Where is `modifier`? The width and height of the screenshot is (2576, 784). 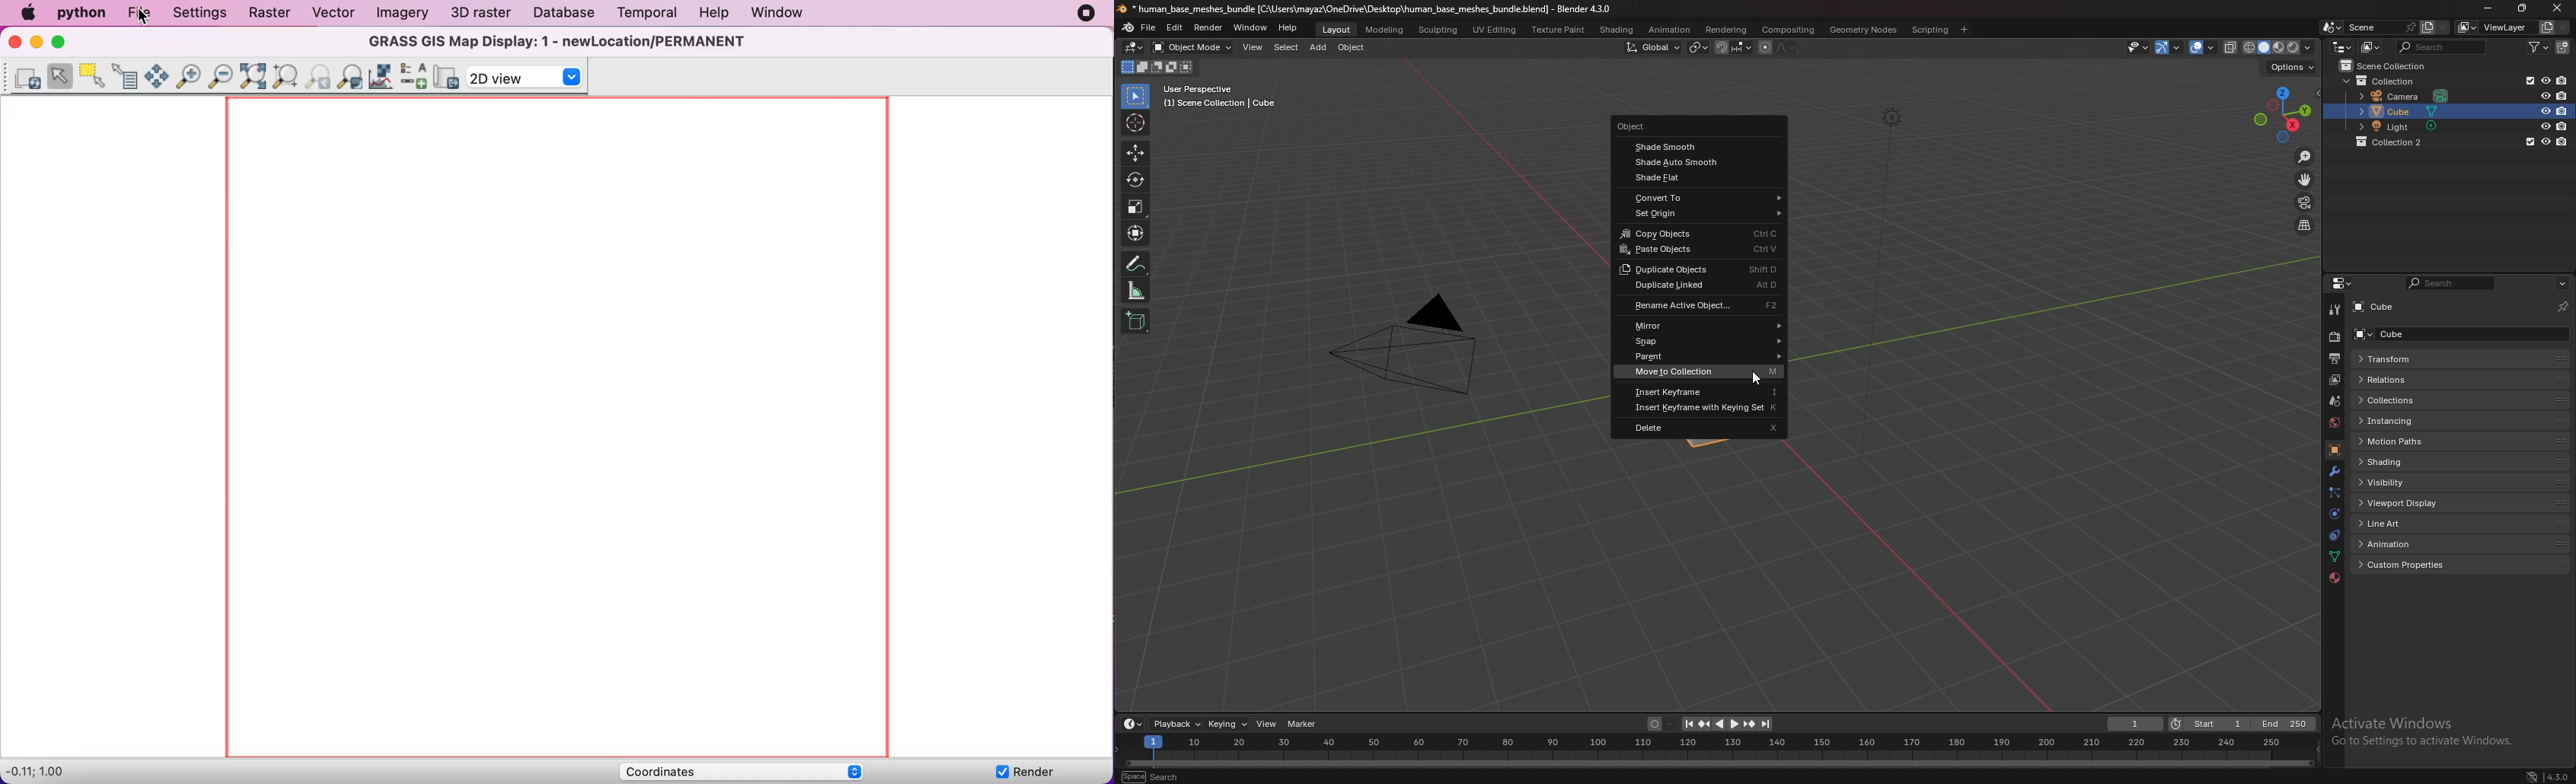 modifier is located at coordinates (2335, 473).